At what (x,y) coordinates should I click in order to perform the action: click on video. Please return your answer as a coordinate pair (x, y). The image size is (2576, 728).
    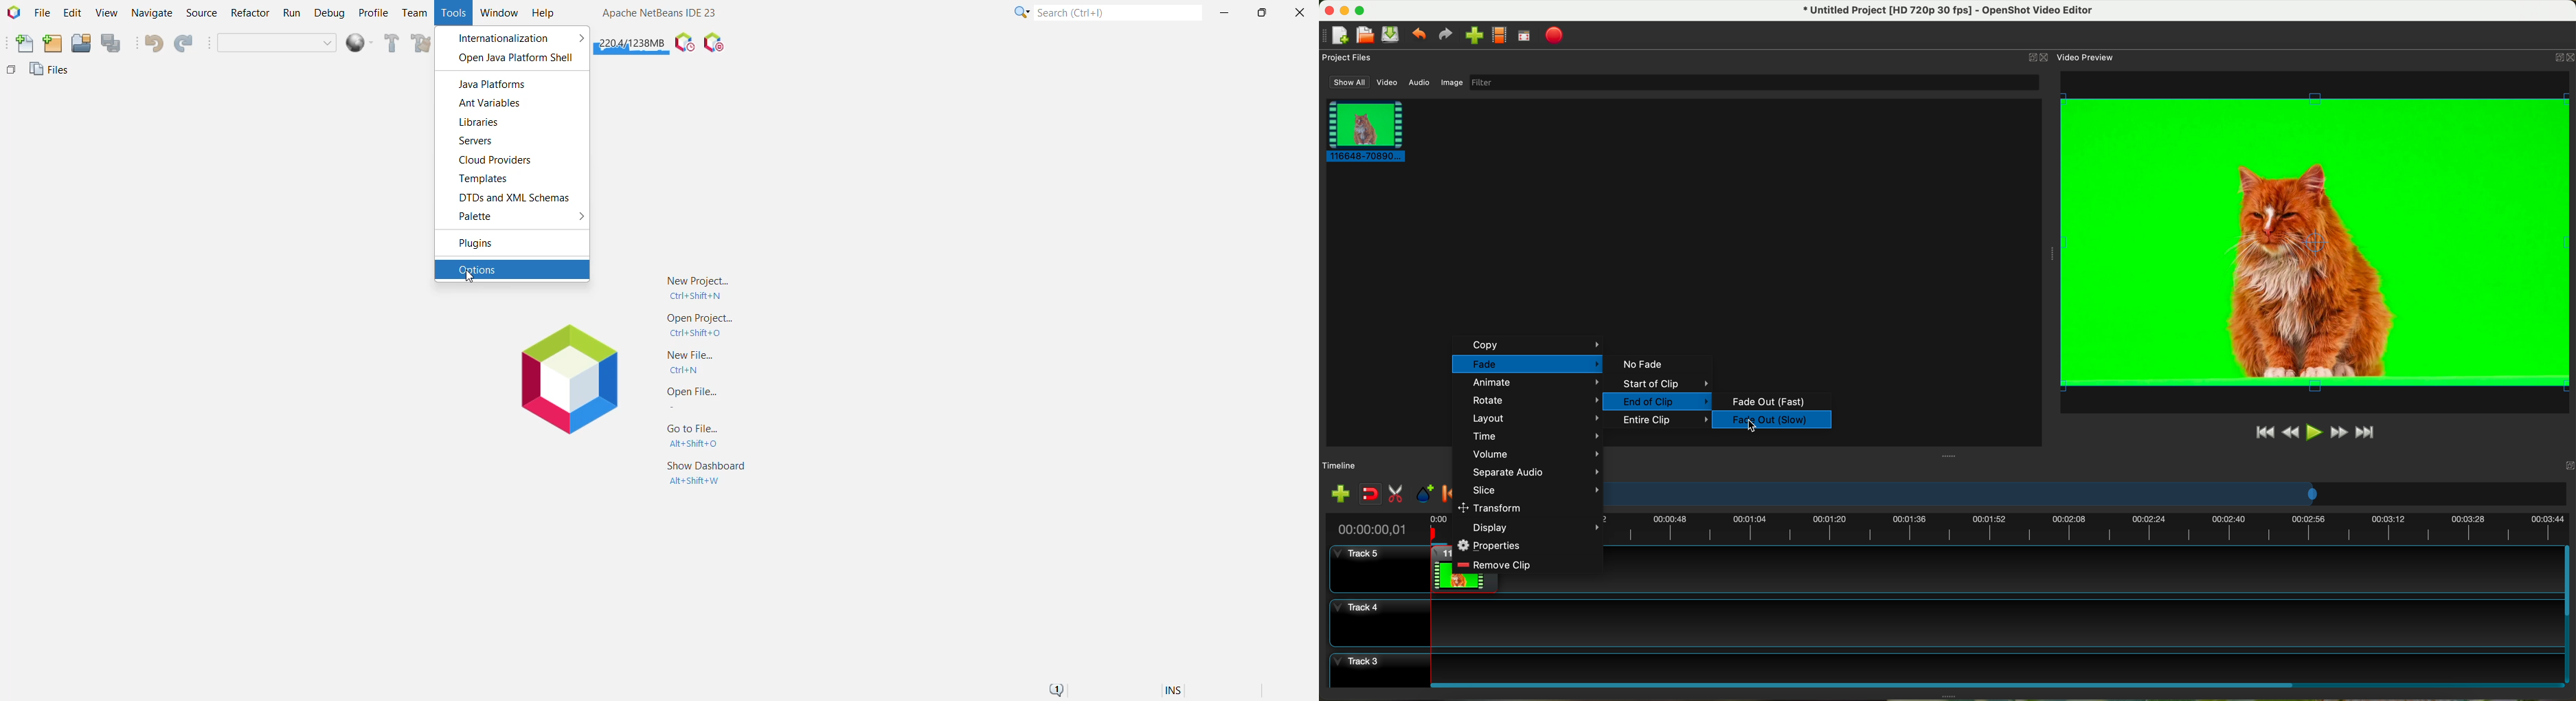
    Looking at the image, I should click on (1388, 83).